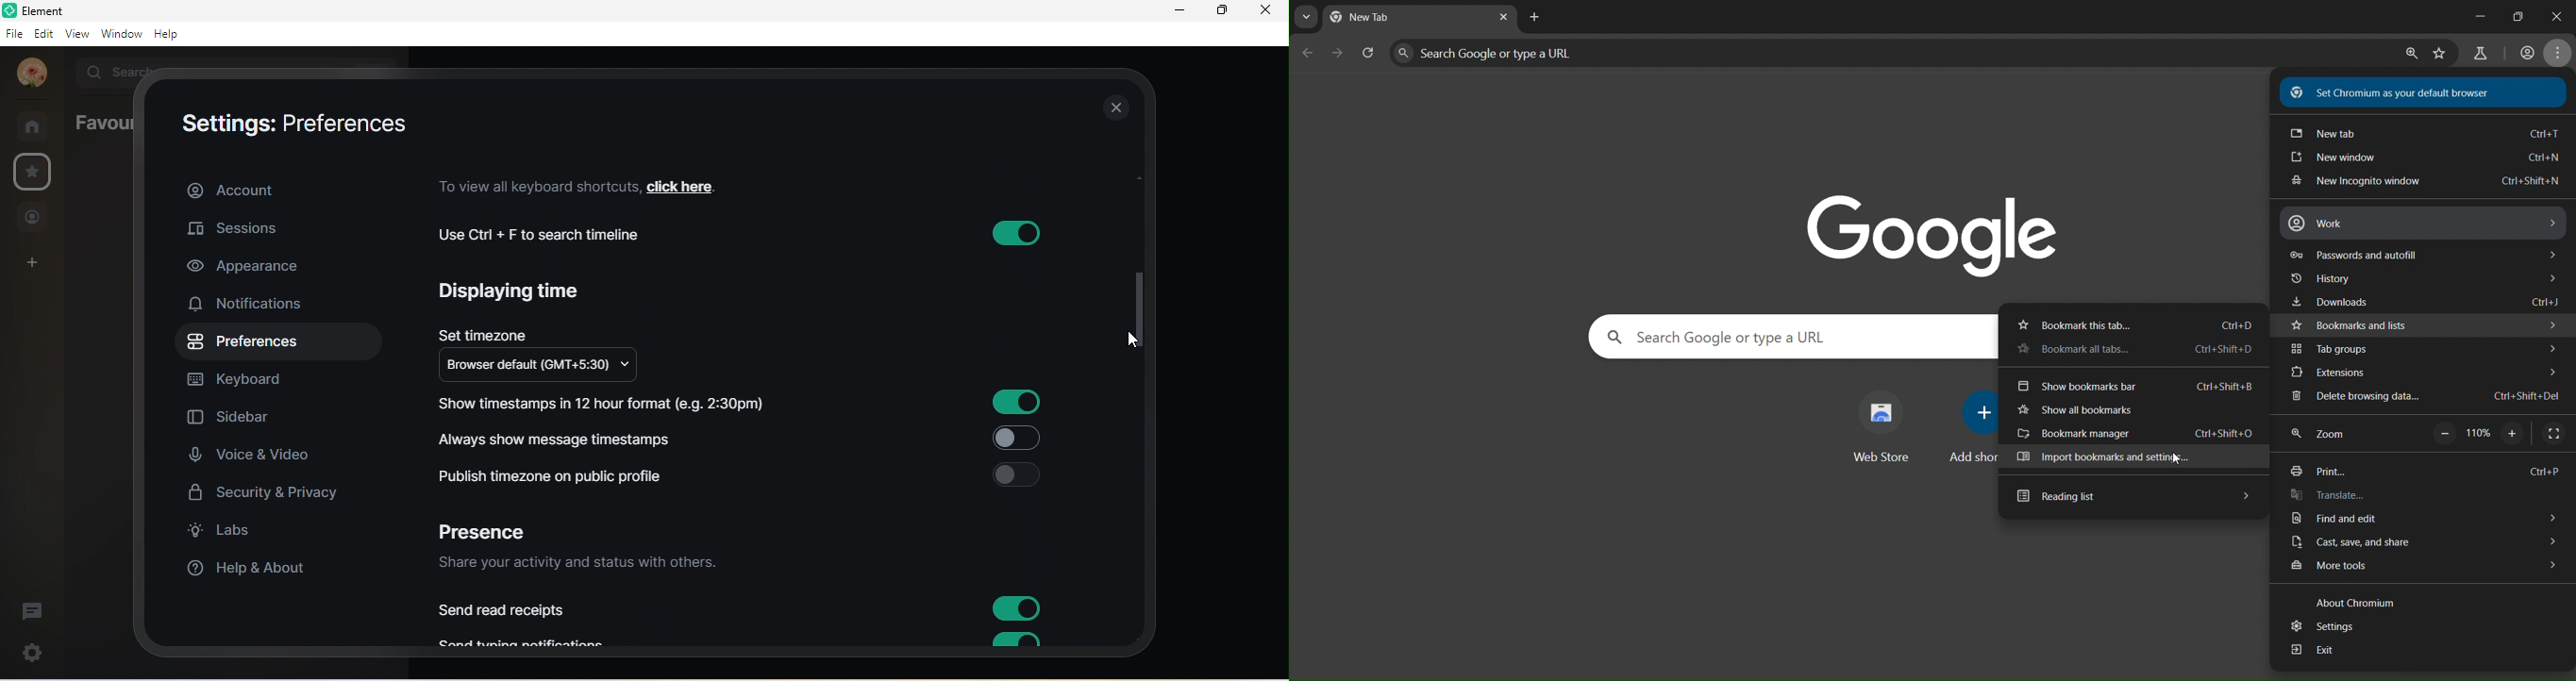  What do you see at coordinates (2422, 223) in the screenshot?
I see `work` at bounding box center [2422, 223].